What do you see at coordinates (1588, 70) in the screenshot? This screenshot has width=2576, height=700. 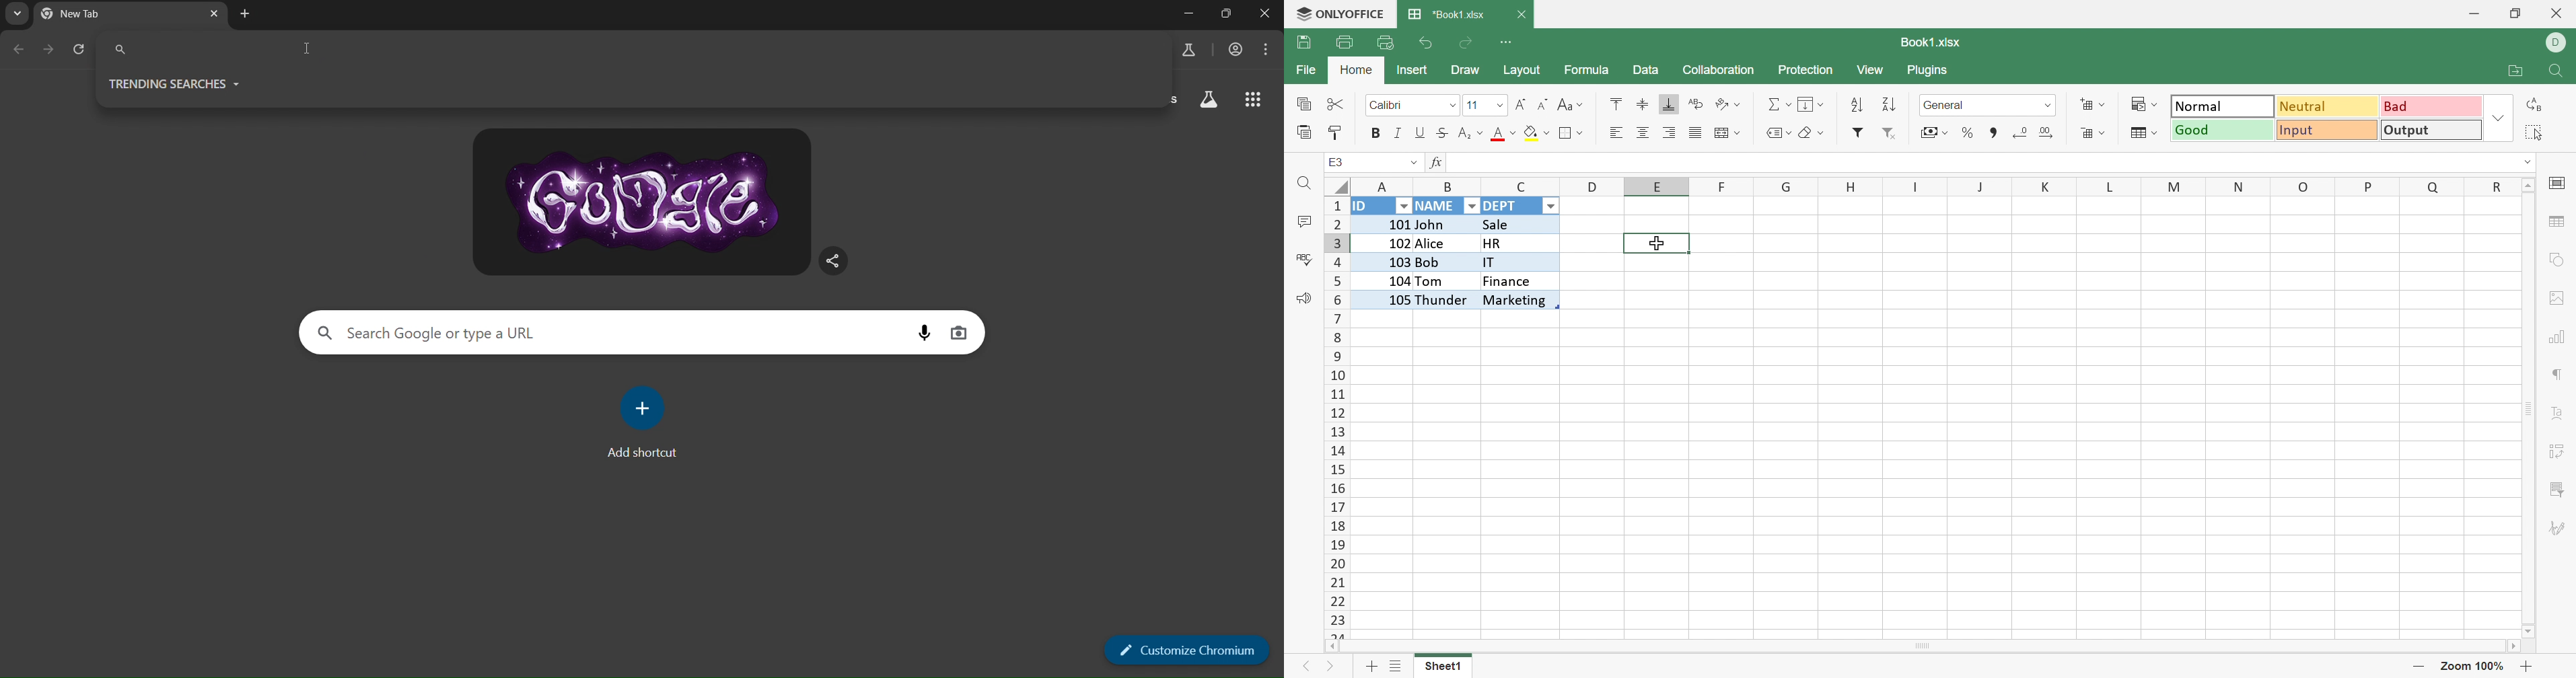 I see `Formula` at bounding box center [1588, 70].